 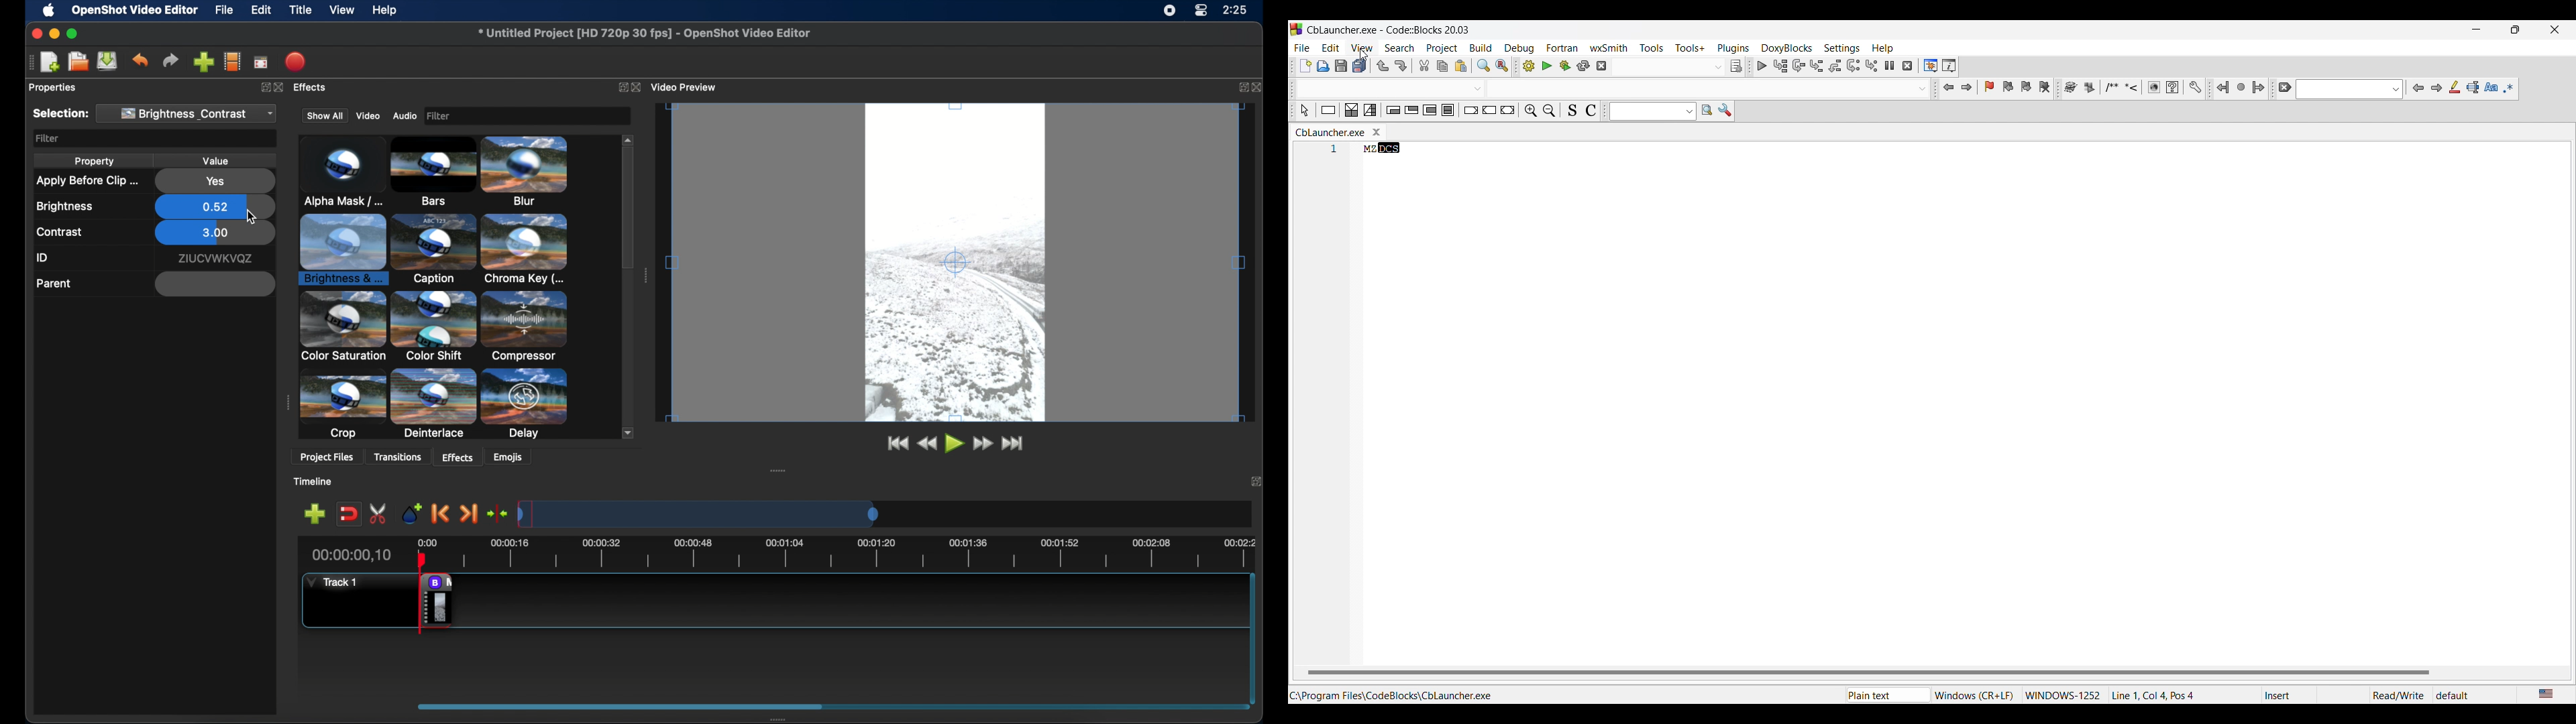 What do you see at coordinates (1883, 48) in the screenshot?
I see `Help menu` at bounding box center [1883, 48].